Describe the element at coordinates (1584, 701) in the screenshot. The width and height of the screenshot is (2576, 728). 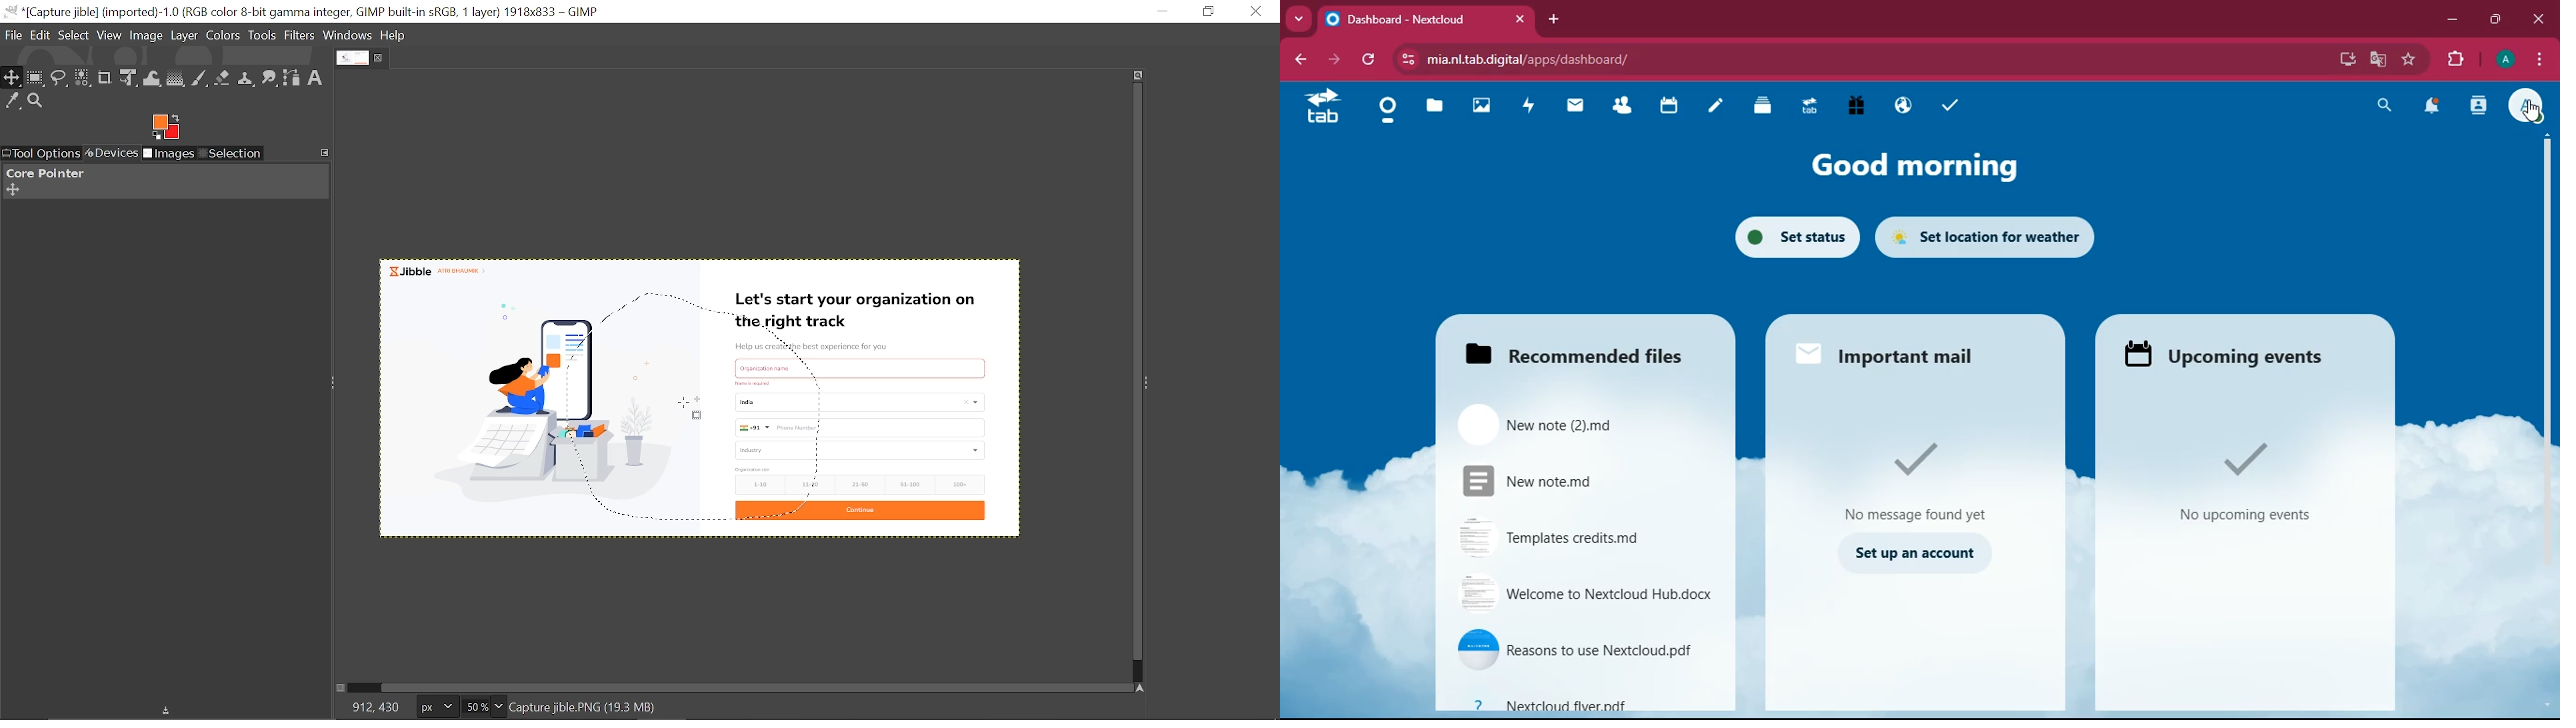
I see `file` at that location.